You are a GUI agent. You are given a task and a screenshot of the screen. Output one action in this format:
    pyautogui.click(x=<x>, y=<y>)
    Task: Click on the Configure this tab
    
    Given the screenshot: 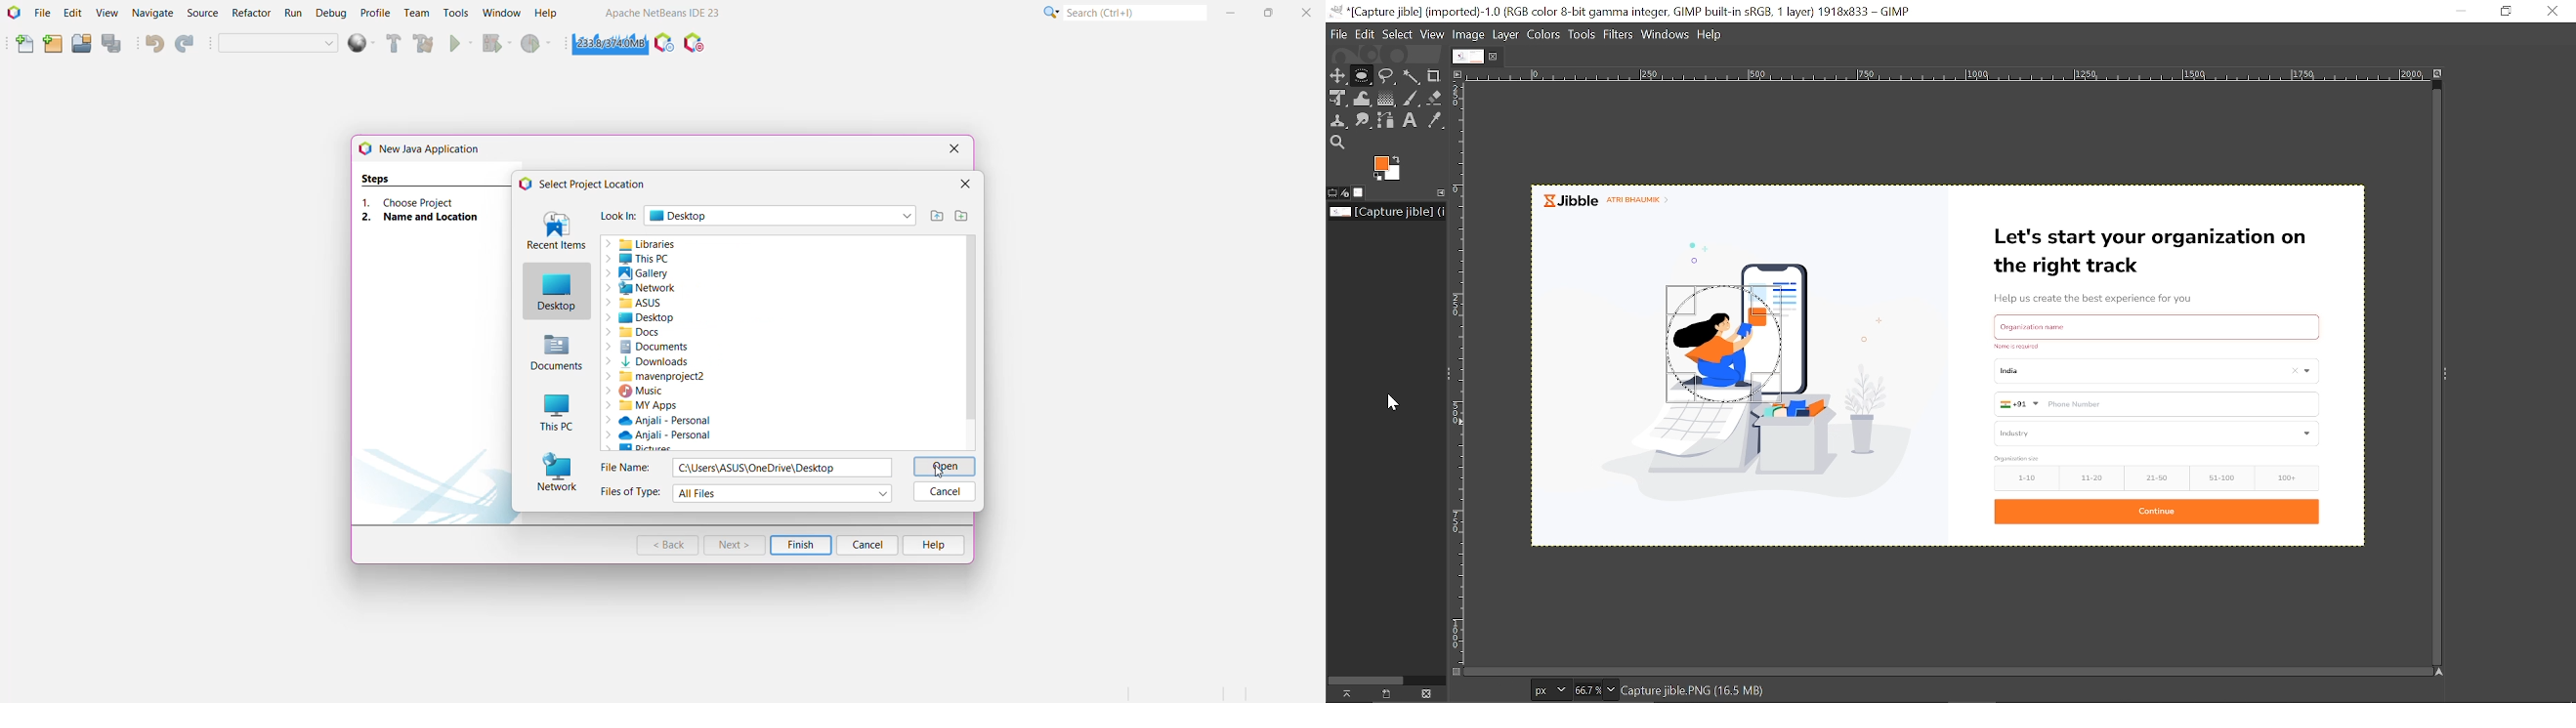 What is the action you would take?
    pyautogui.click(x=1442, y=191)
    